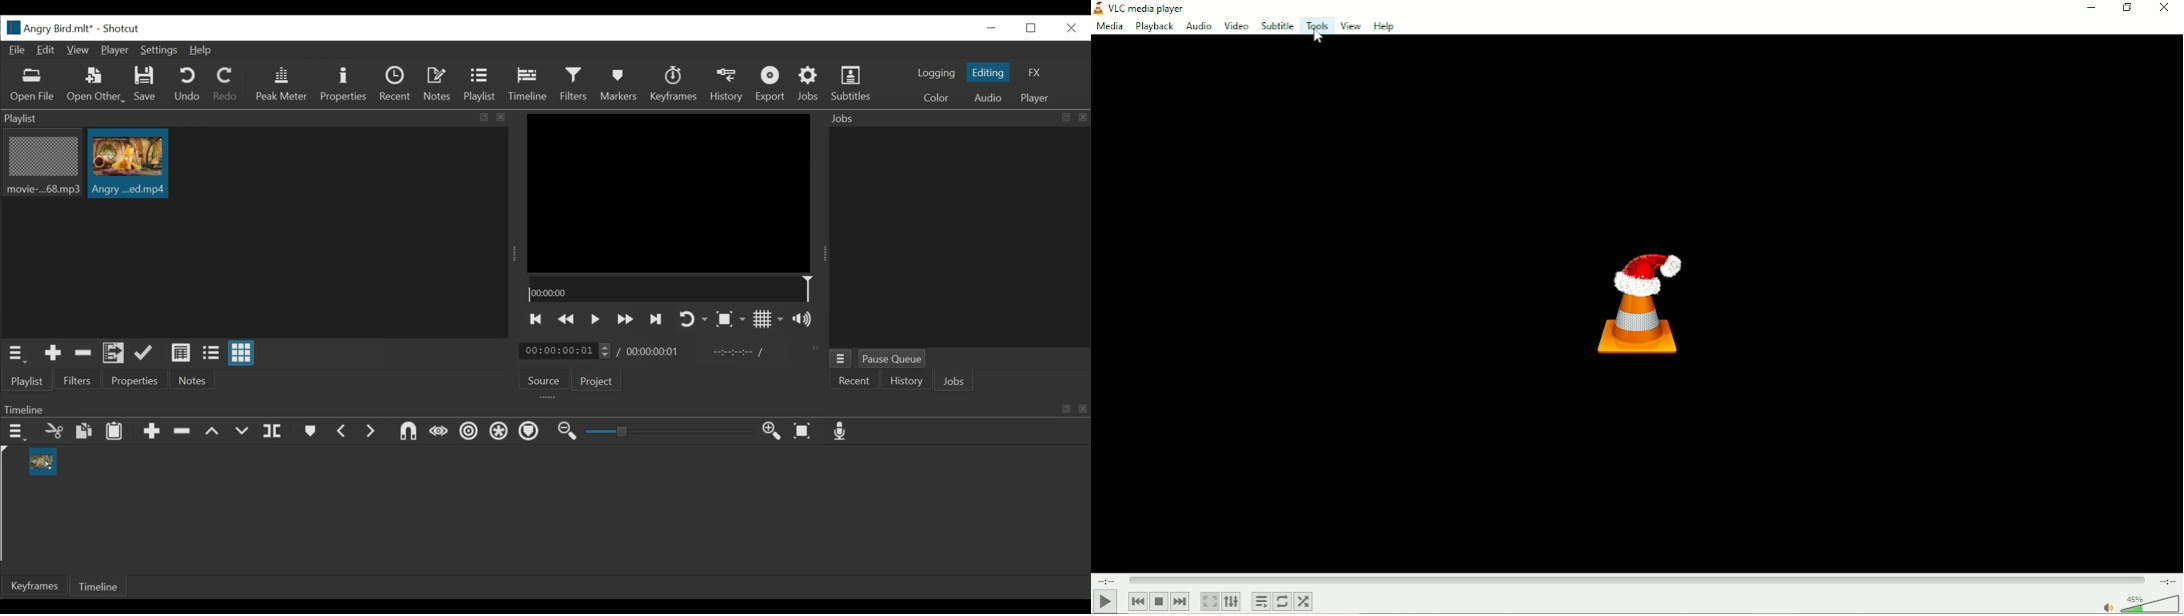 The image size is (2184, 616). Describe the element at coordinates (893, 358) in the screenshot. I see `Pause Queue` at that location.